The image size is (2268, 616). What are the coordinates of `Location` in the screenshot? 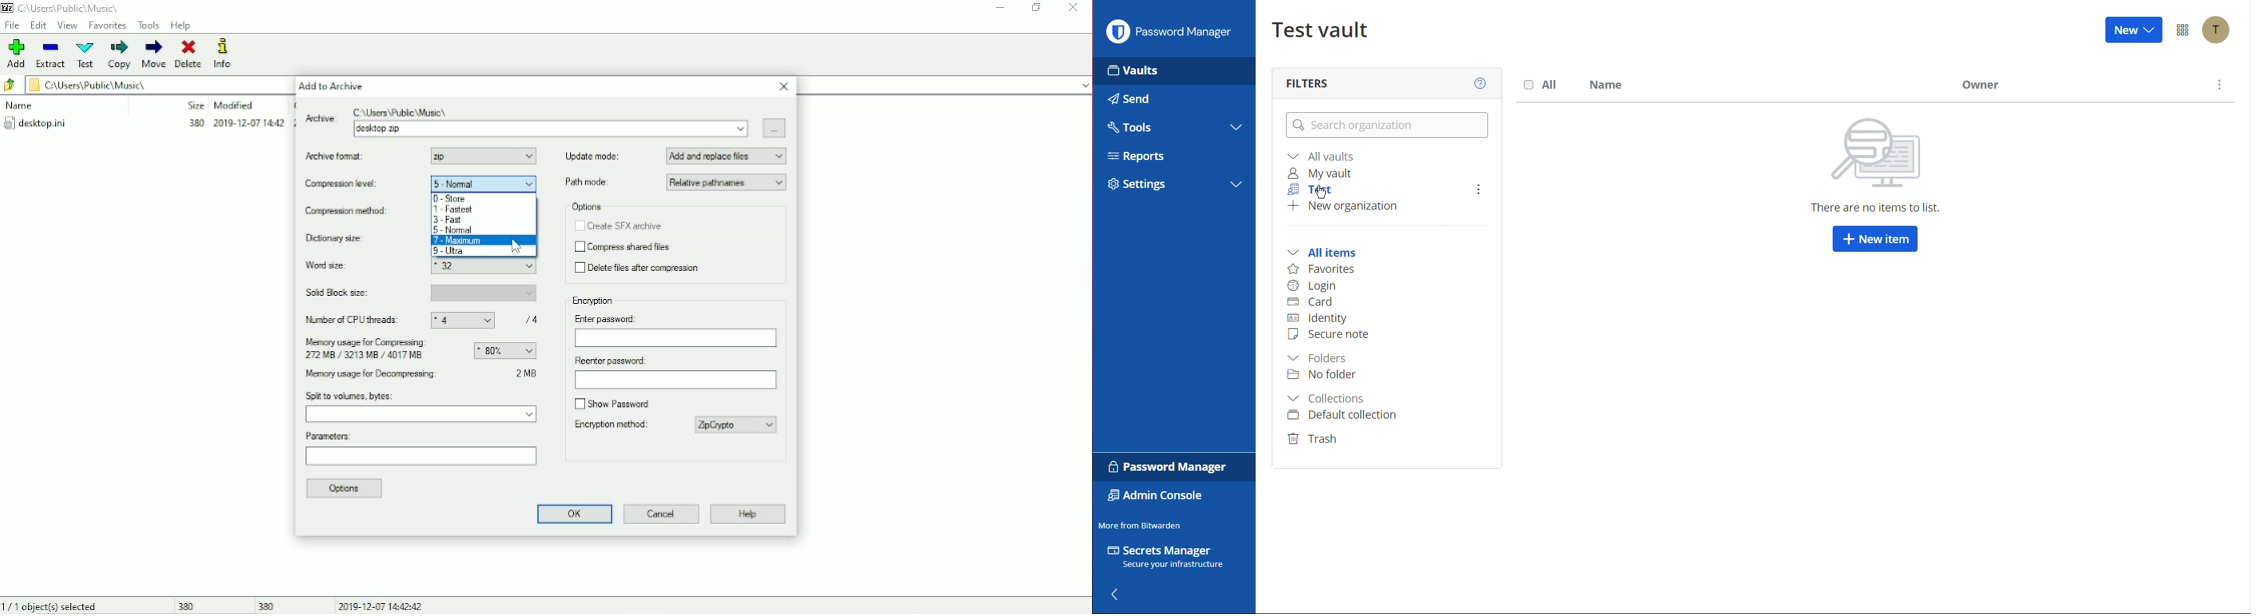 It's located at (65, 8).